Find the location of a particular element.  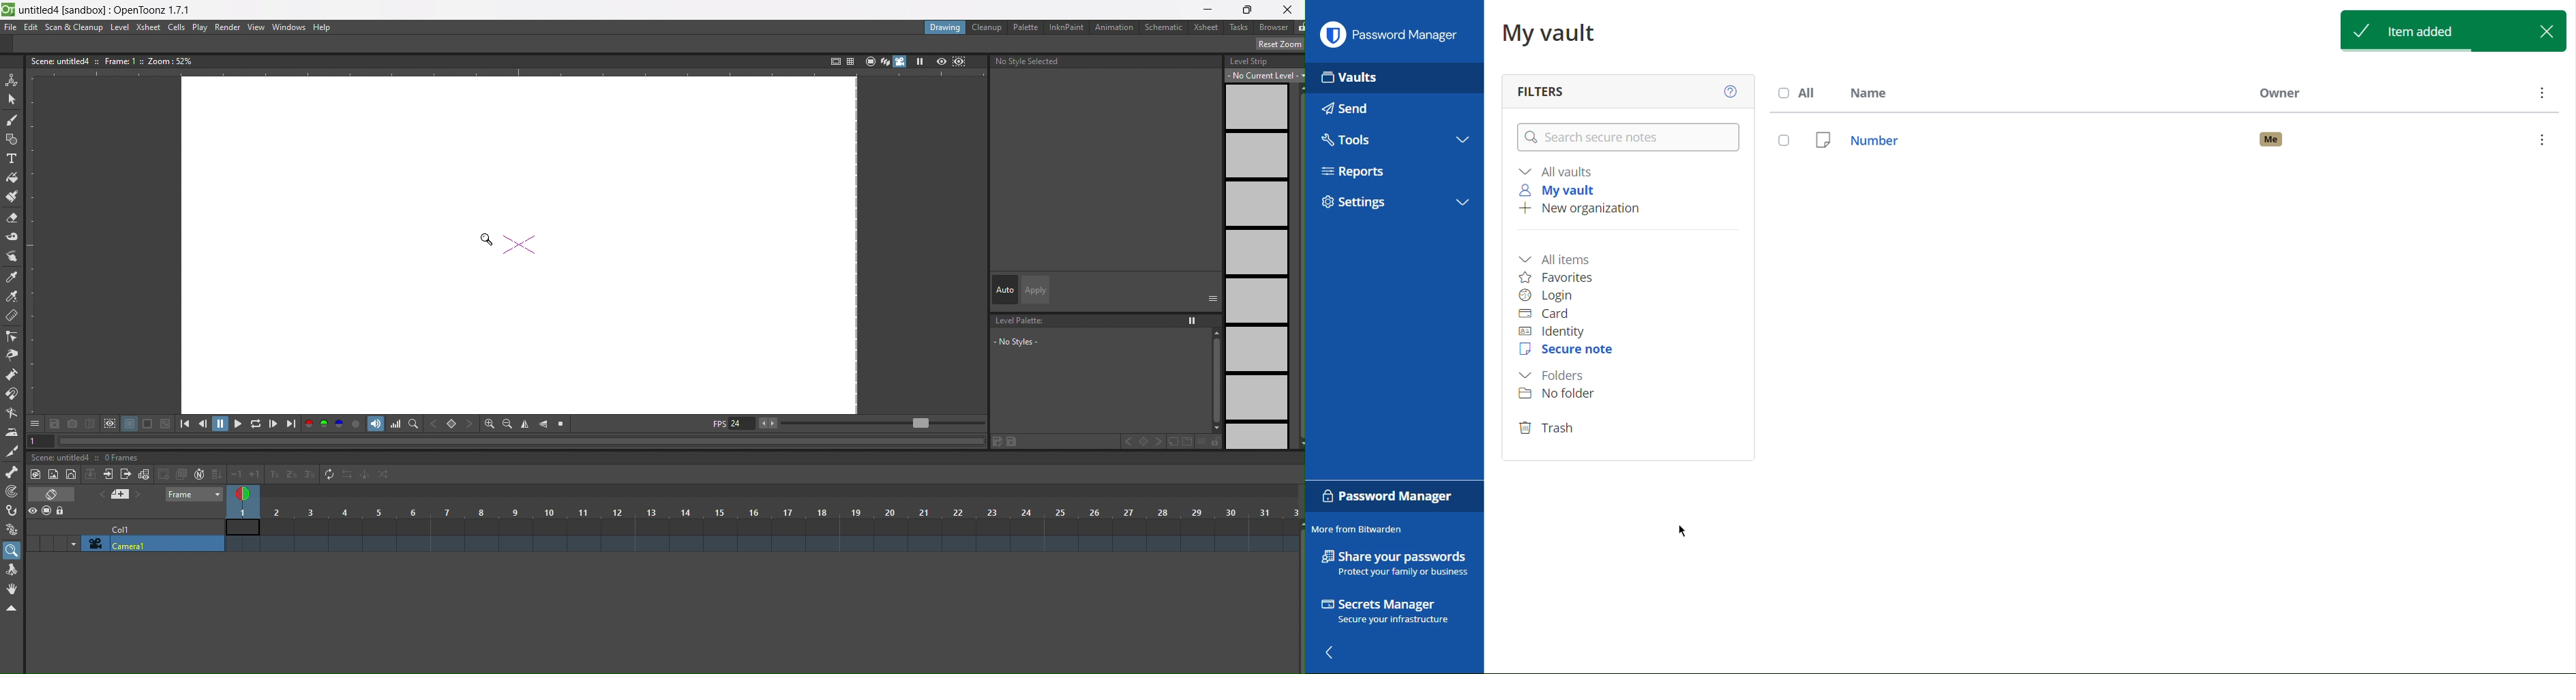

new toonz level is located at coordinates (72, 475).